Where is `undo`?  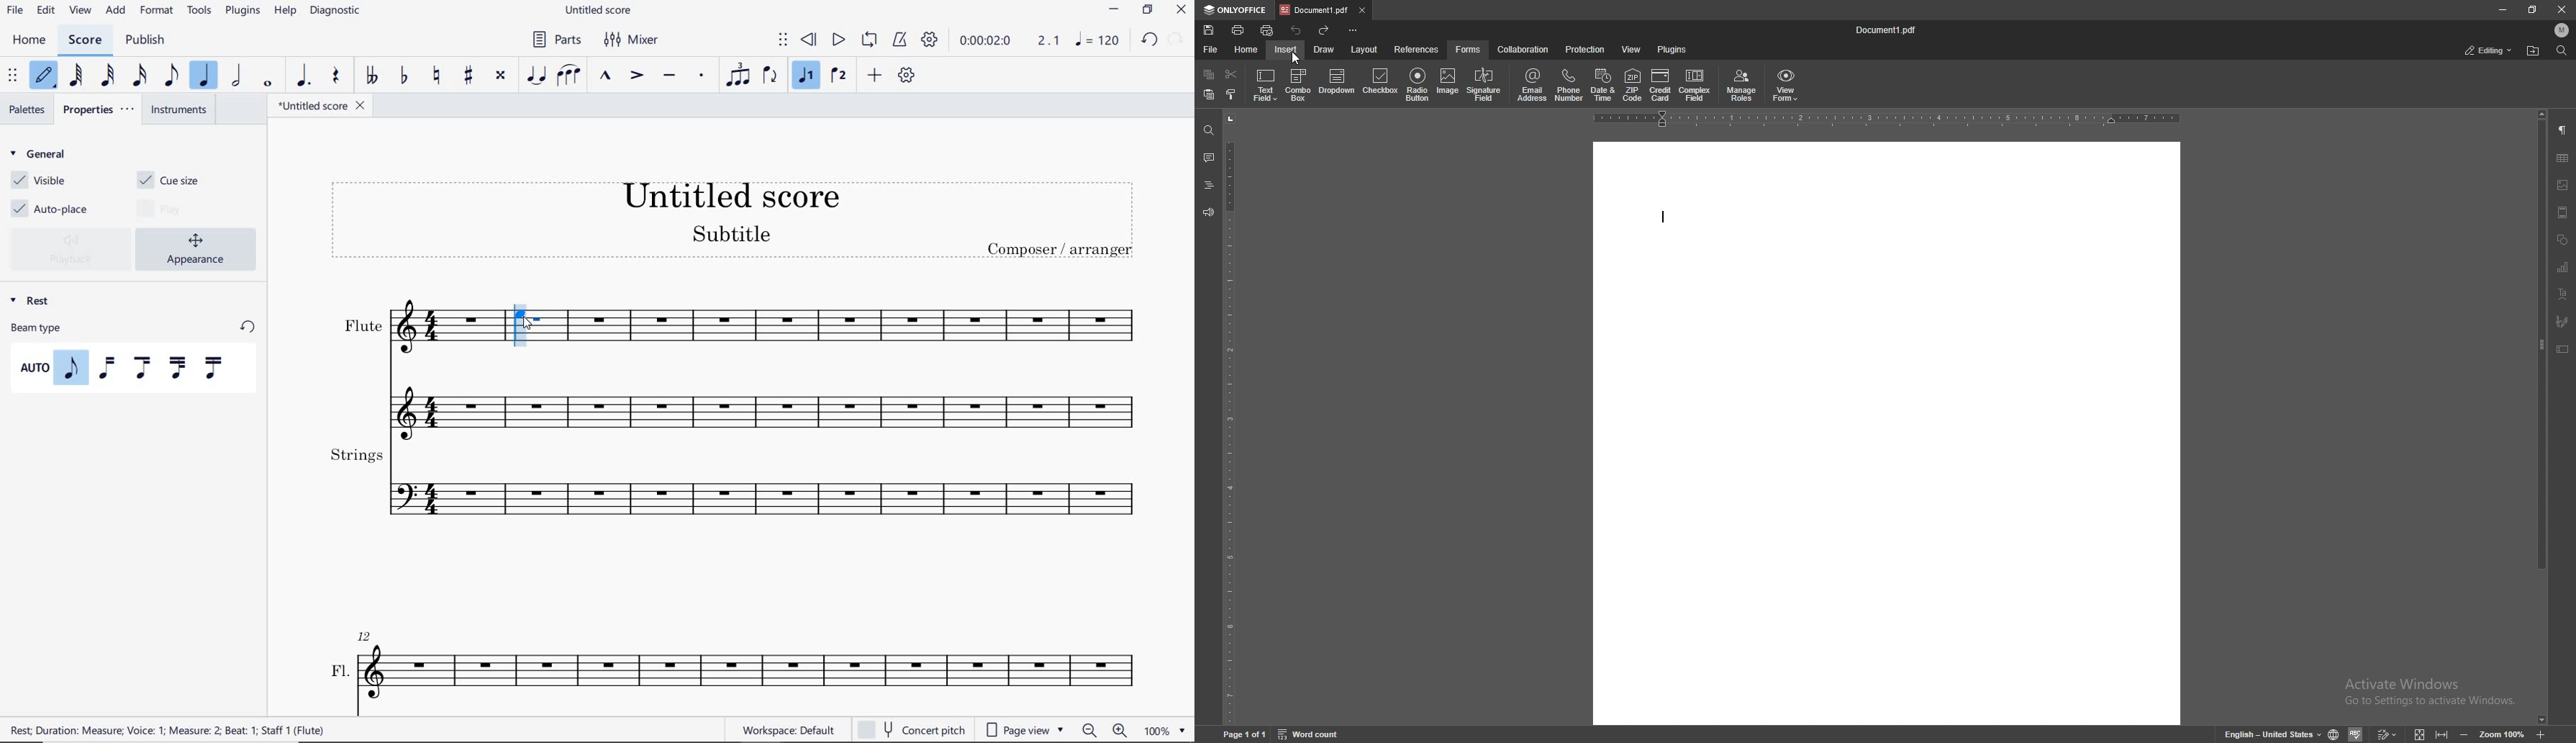 undo is located at coordinates (1149, 38).